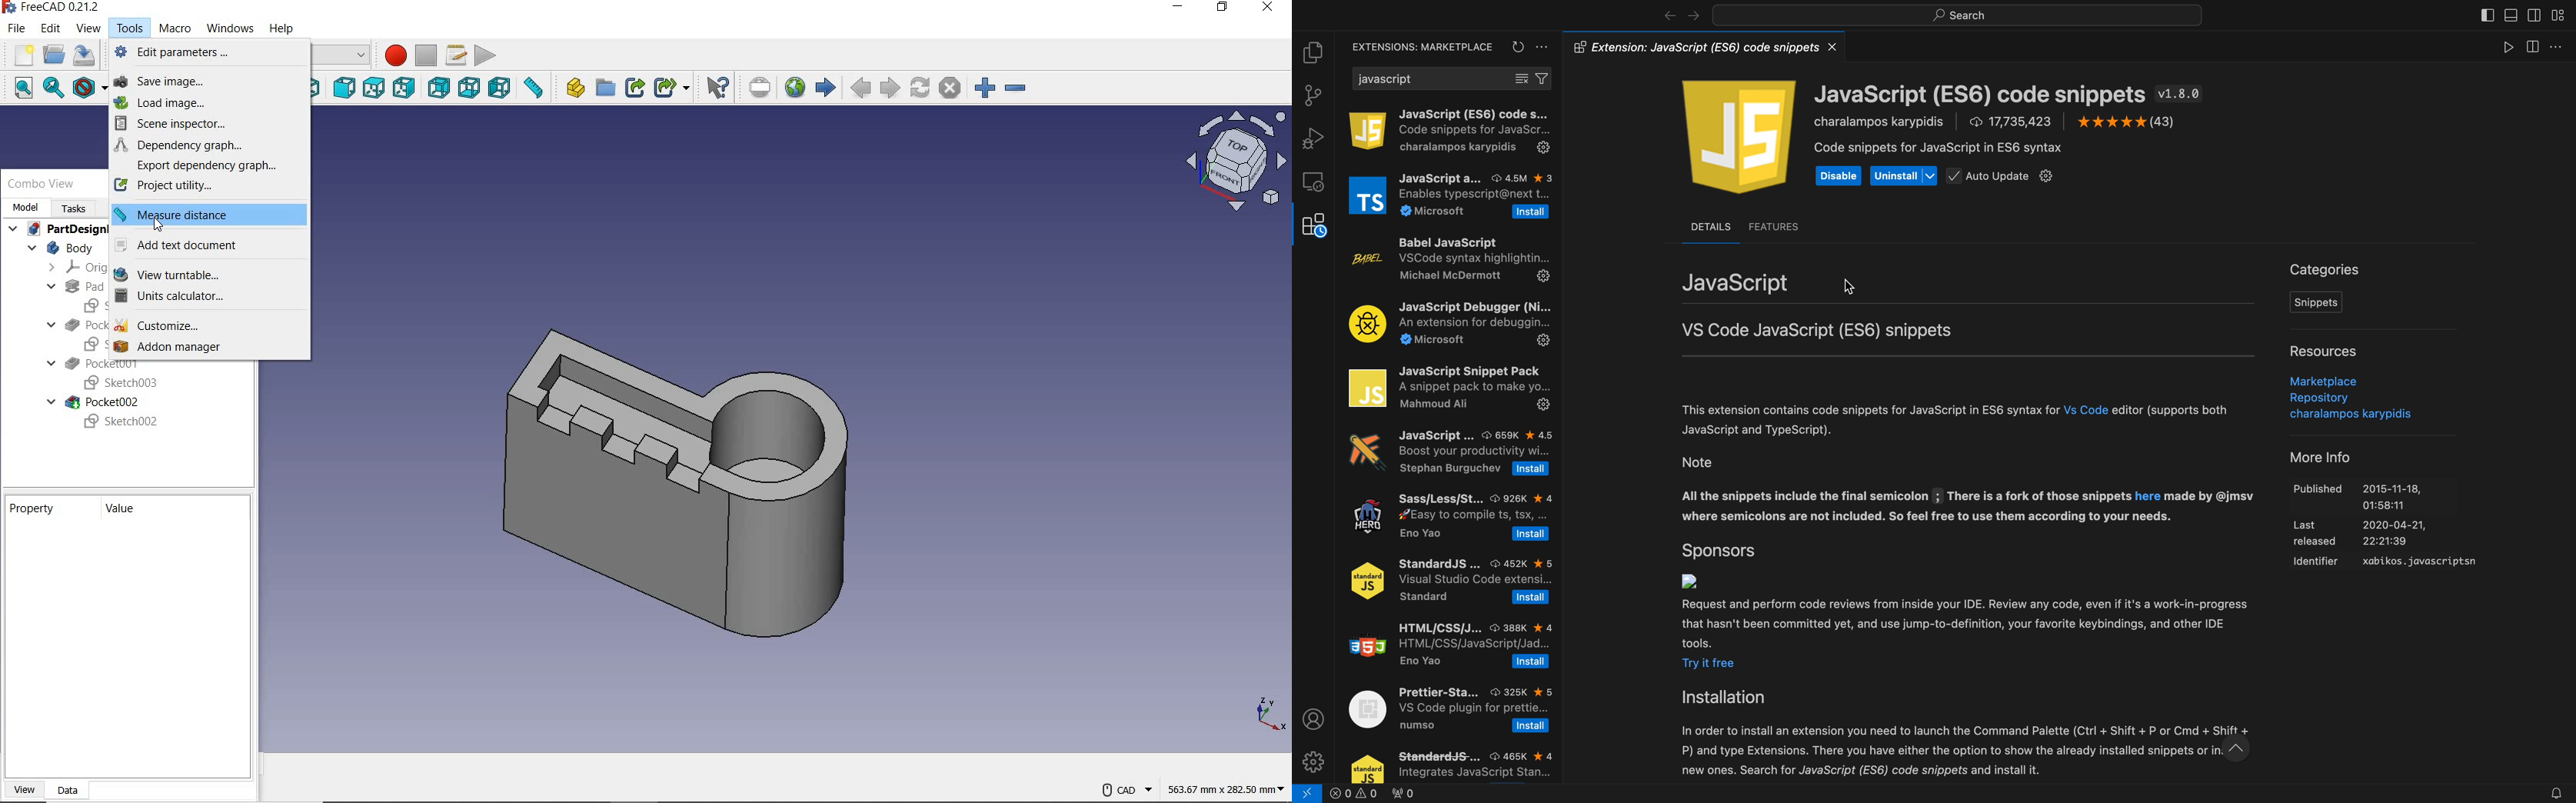 Image resolution: width=2576 pixels, height=812 pixels. I want to click on , so click(1933, 149).